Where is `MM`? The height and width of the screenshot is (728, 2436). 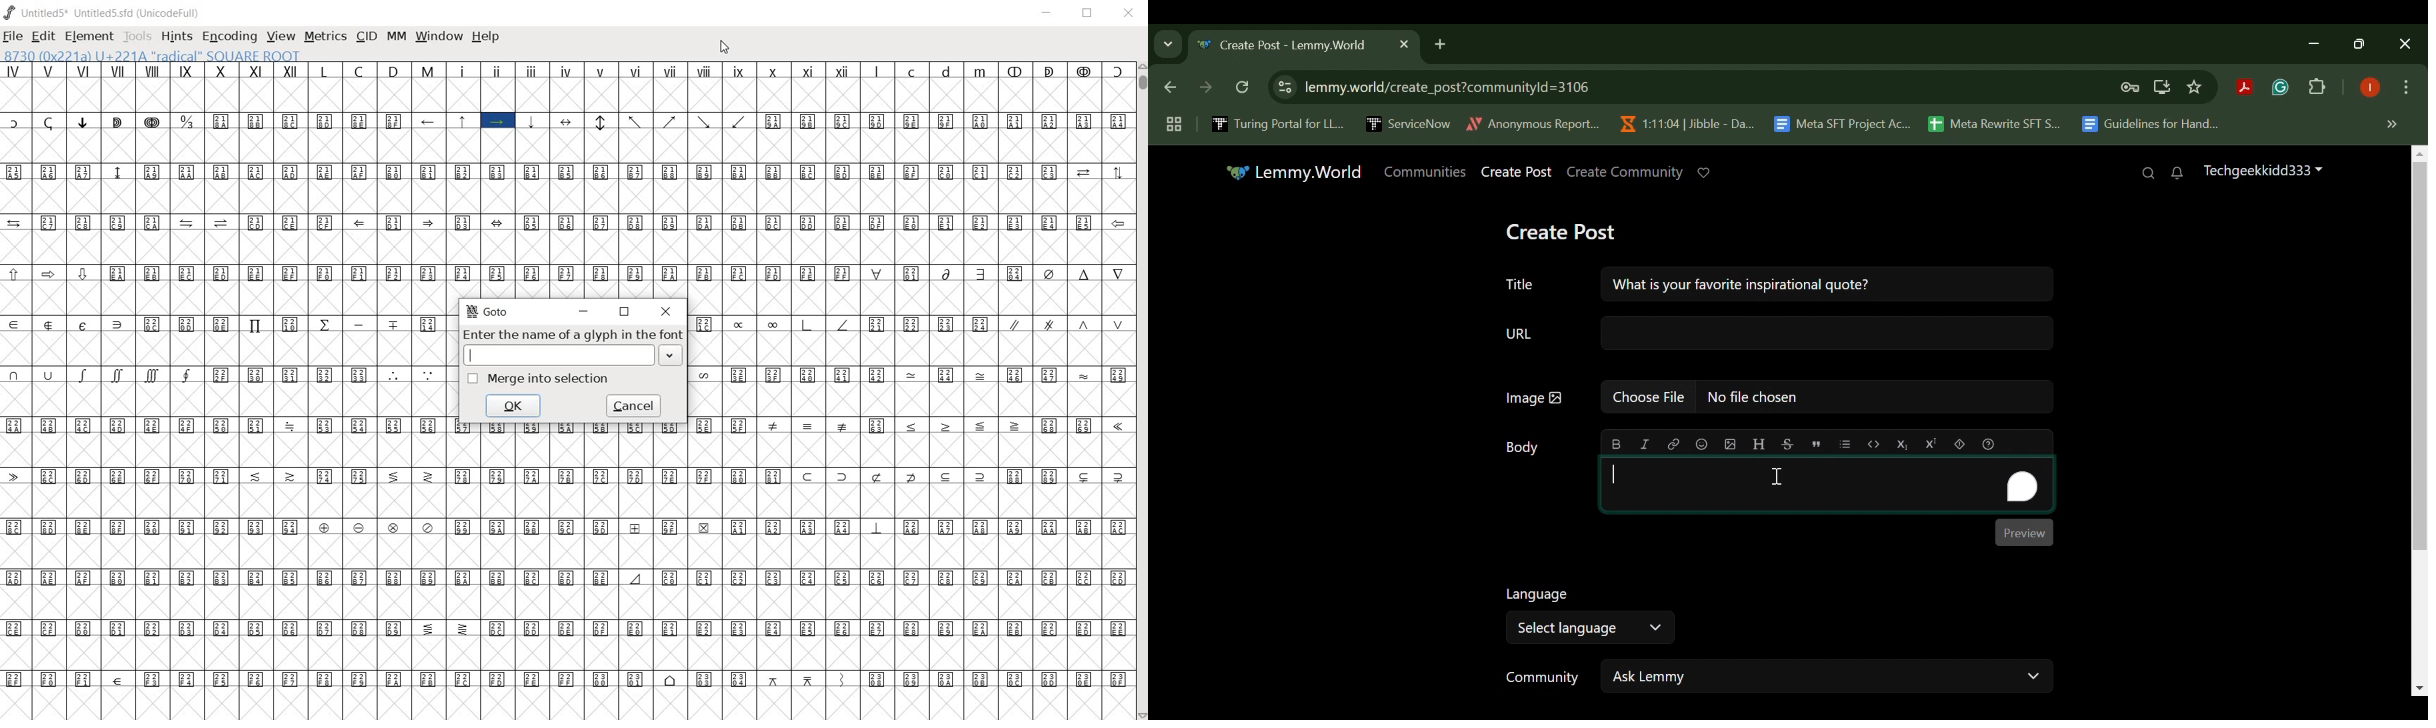 MM is located at coordinates (395, 36).